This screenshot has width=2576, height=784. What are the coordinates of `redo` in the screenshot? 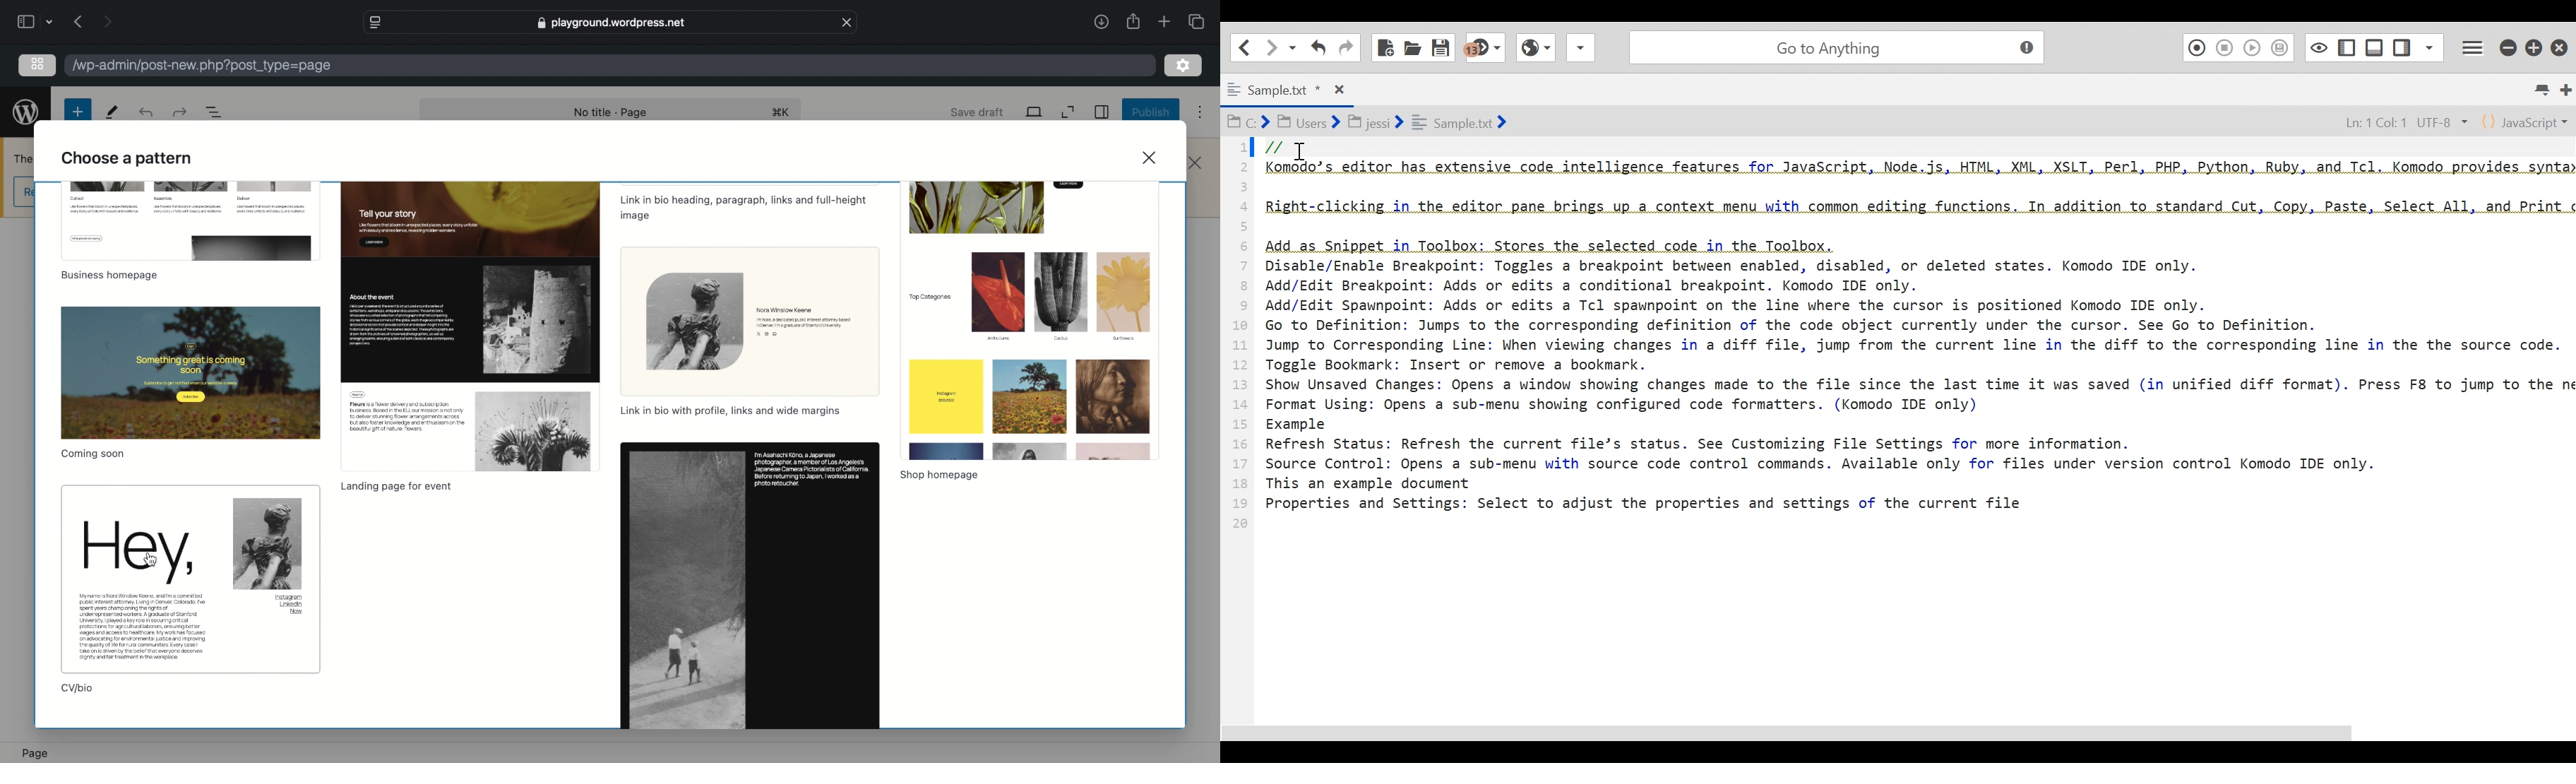 It's located at (145, 113).